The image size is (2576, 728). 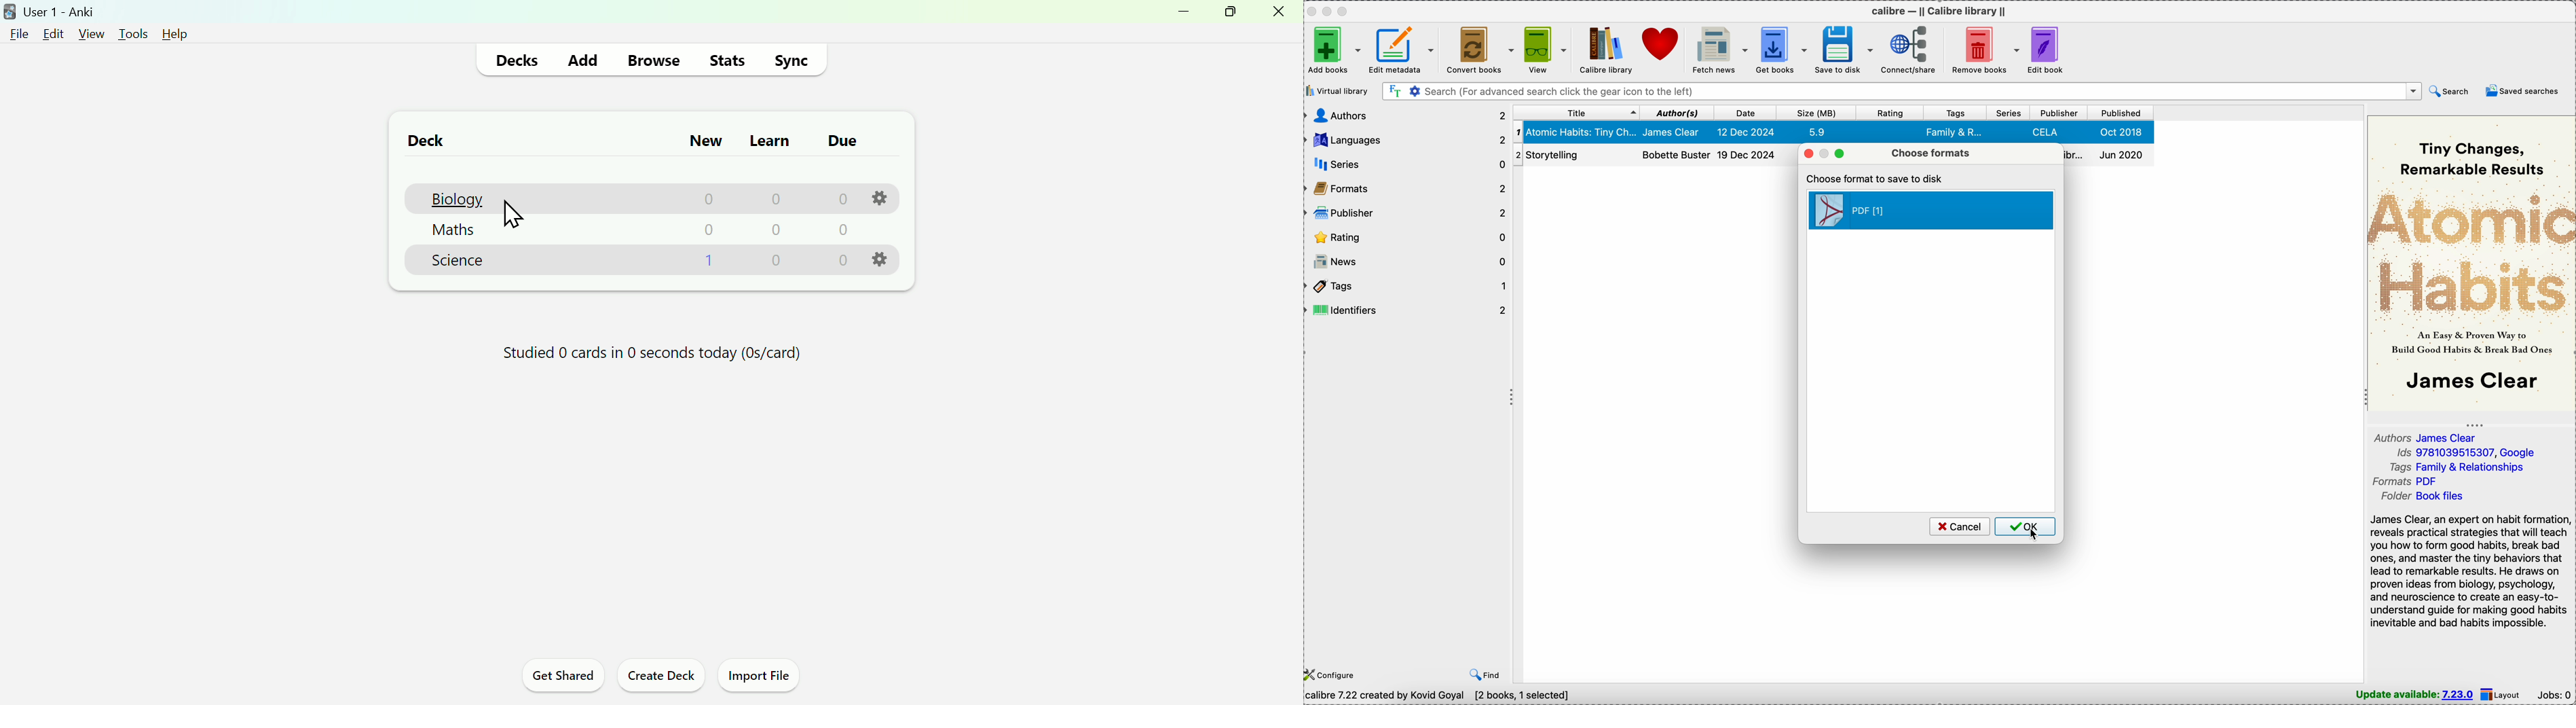 What do you see at coordinates (878, 258) in the screenshot?
I see `settings` at bounding box center [878, 258].